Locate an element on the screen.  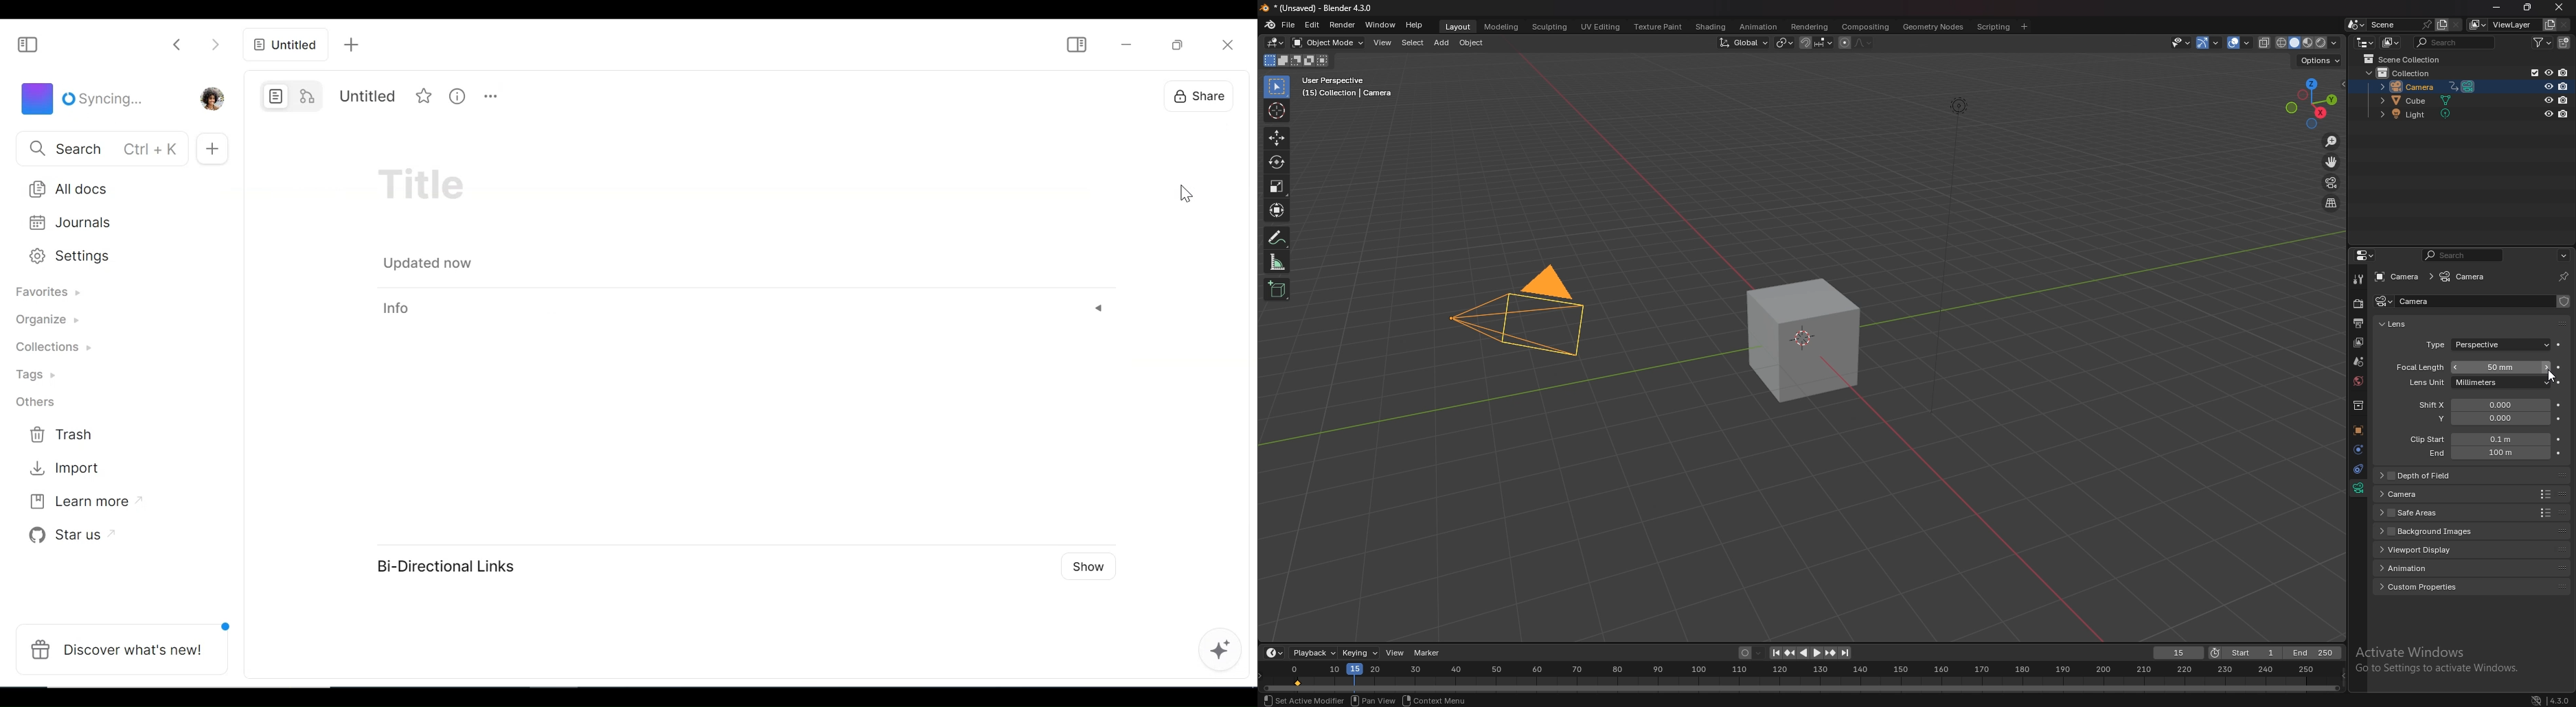
add workspace is located at coordinates (2025, 25).